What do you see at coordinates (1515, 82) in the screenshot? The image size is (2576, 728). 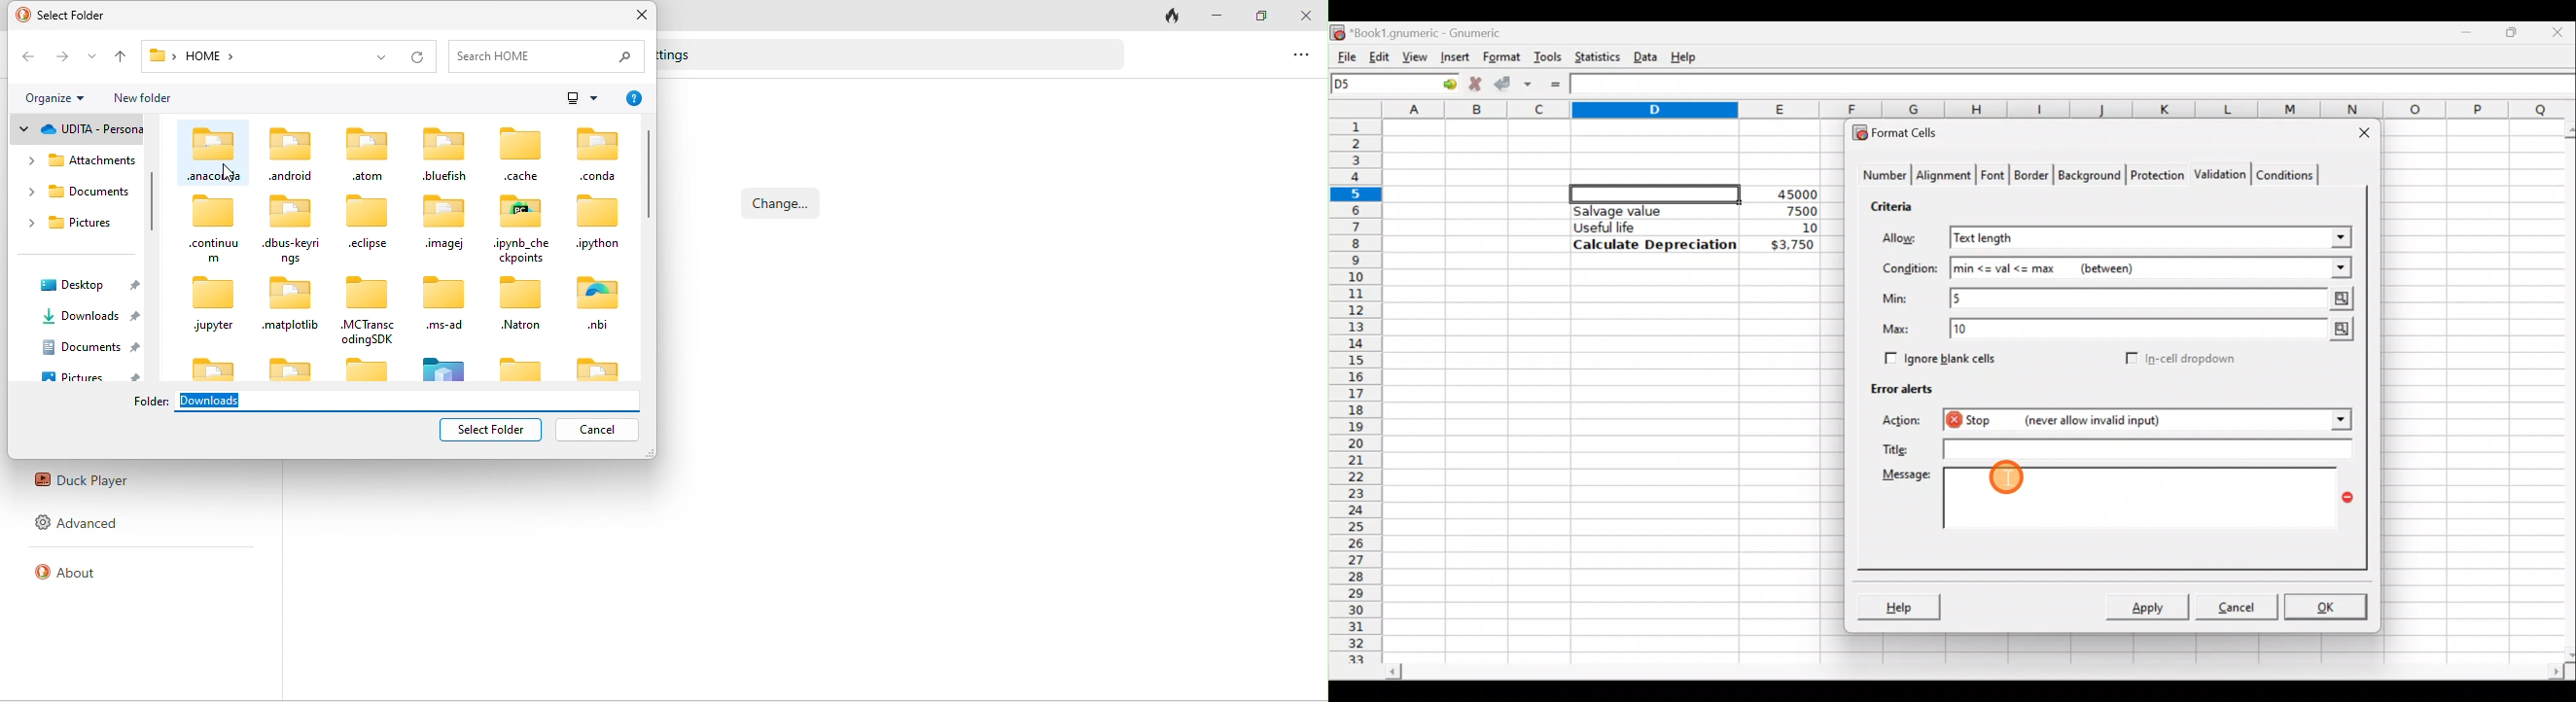 I see `Accept change` at bounding box center [1515, 82].